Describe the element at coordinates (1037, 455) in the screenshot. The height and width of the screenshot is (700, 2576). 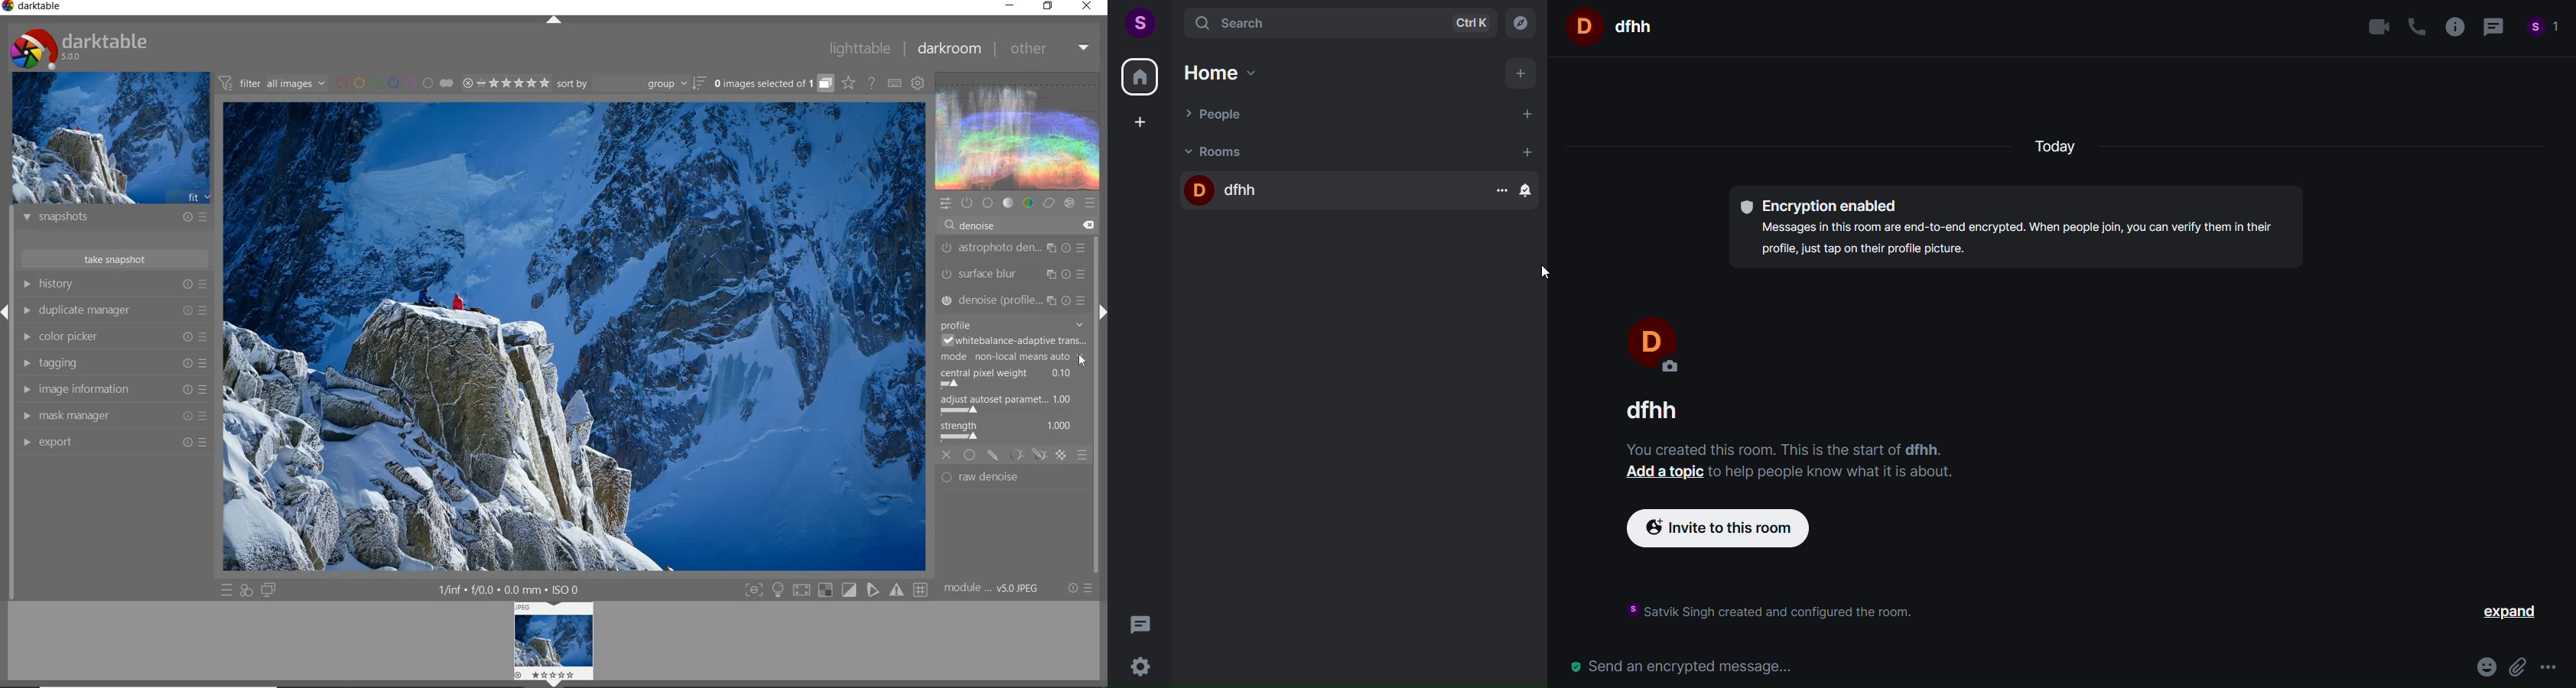
I see `MASKING OPTIONS` at that location.